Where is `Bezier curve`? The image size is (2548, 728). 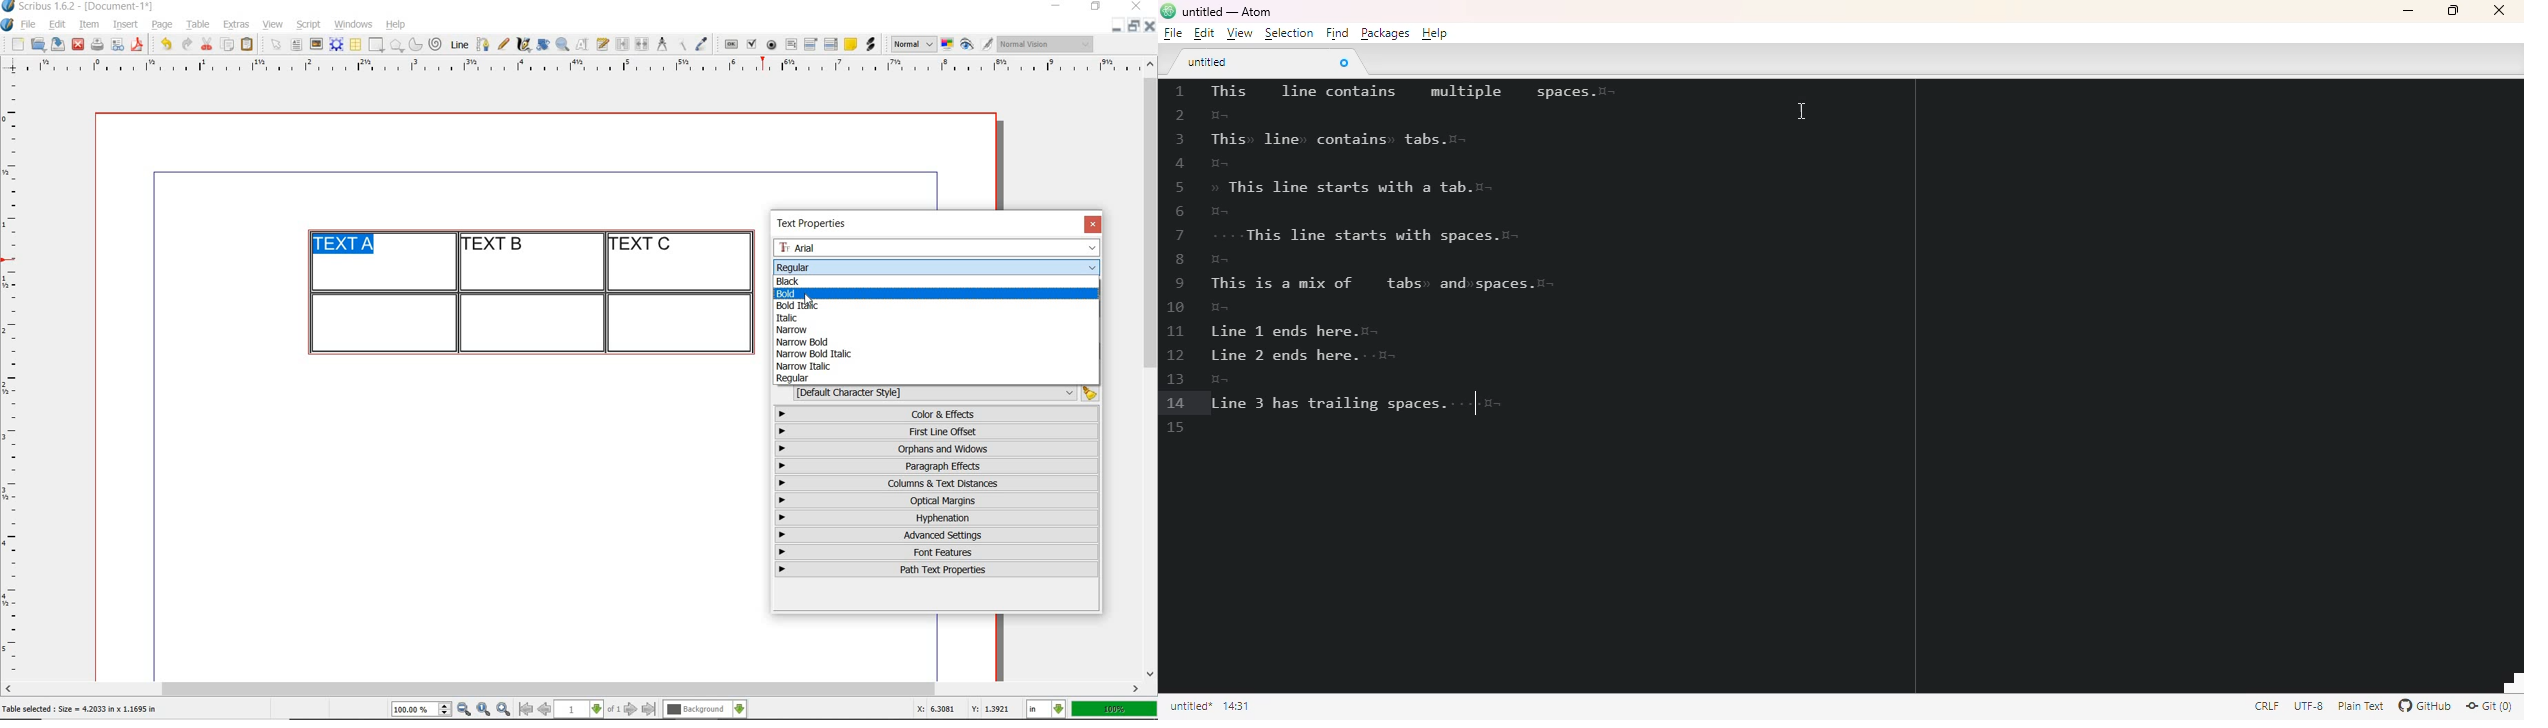 Bezier curve is located at coordinates (482, 44).